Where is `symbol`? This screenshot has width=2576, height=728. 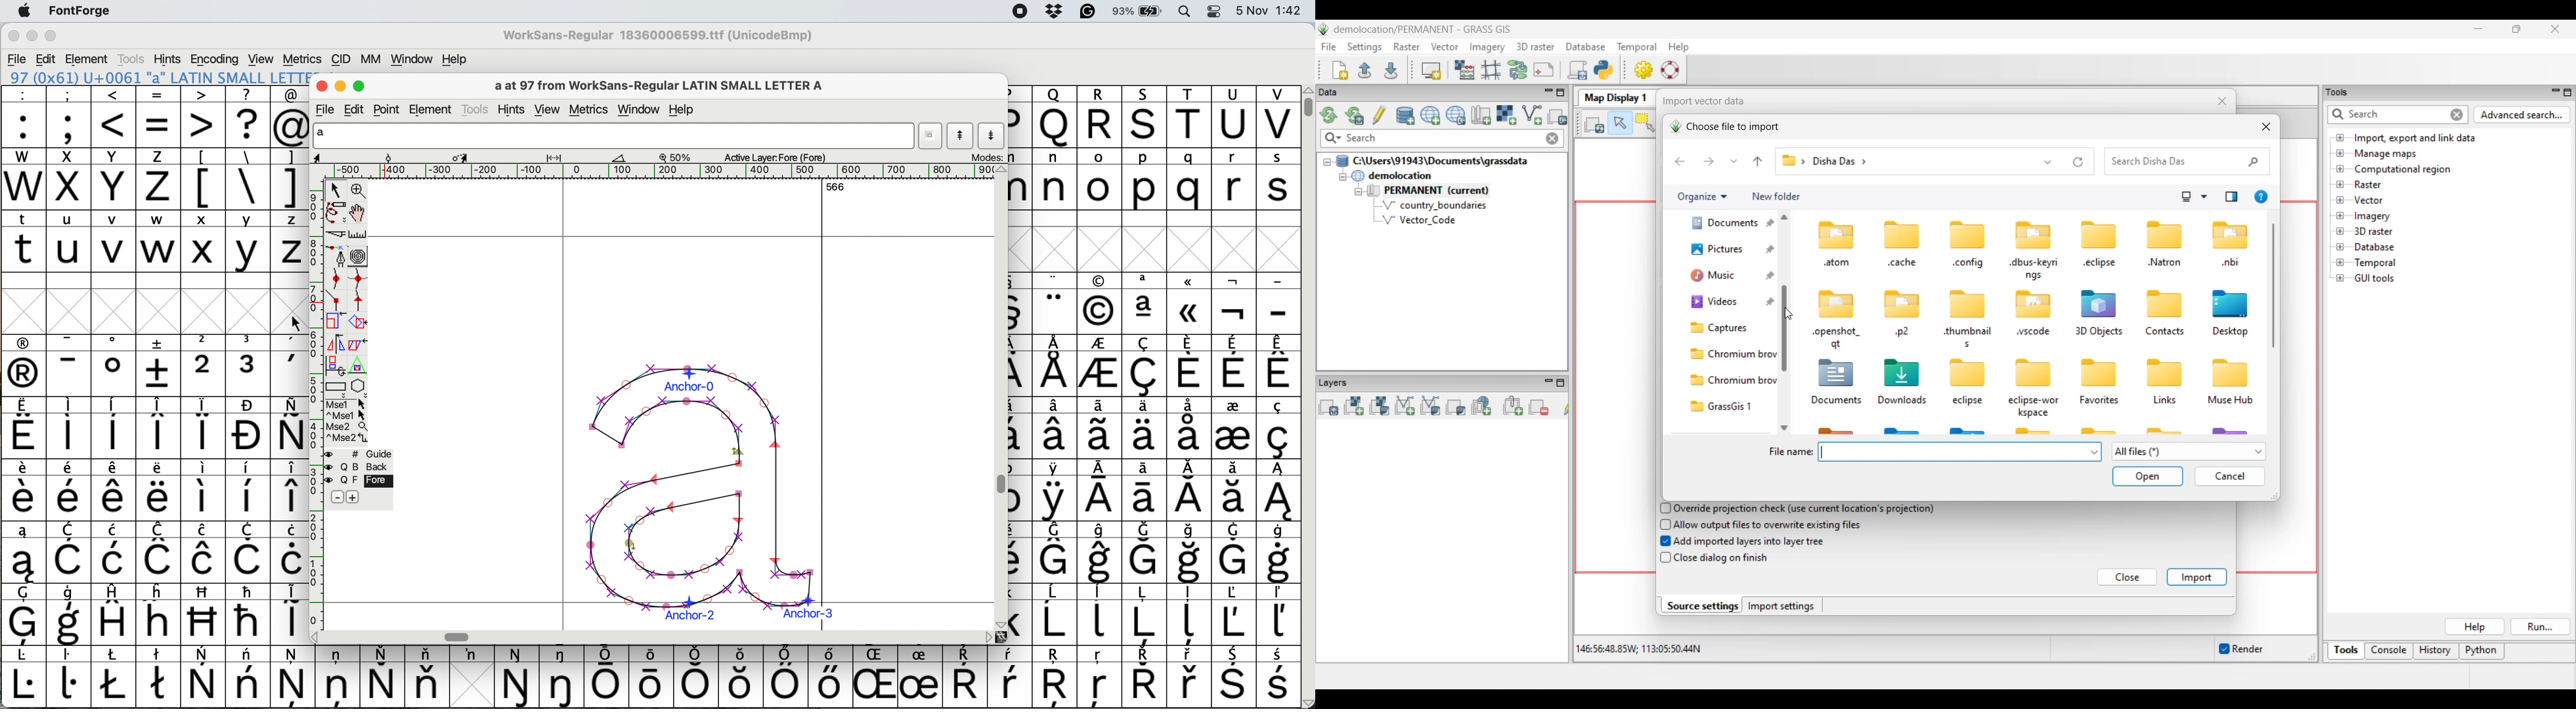 symbol is located at coordinates (290, 612).